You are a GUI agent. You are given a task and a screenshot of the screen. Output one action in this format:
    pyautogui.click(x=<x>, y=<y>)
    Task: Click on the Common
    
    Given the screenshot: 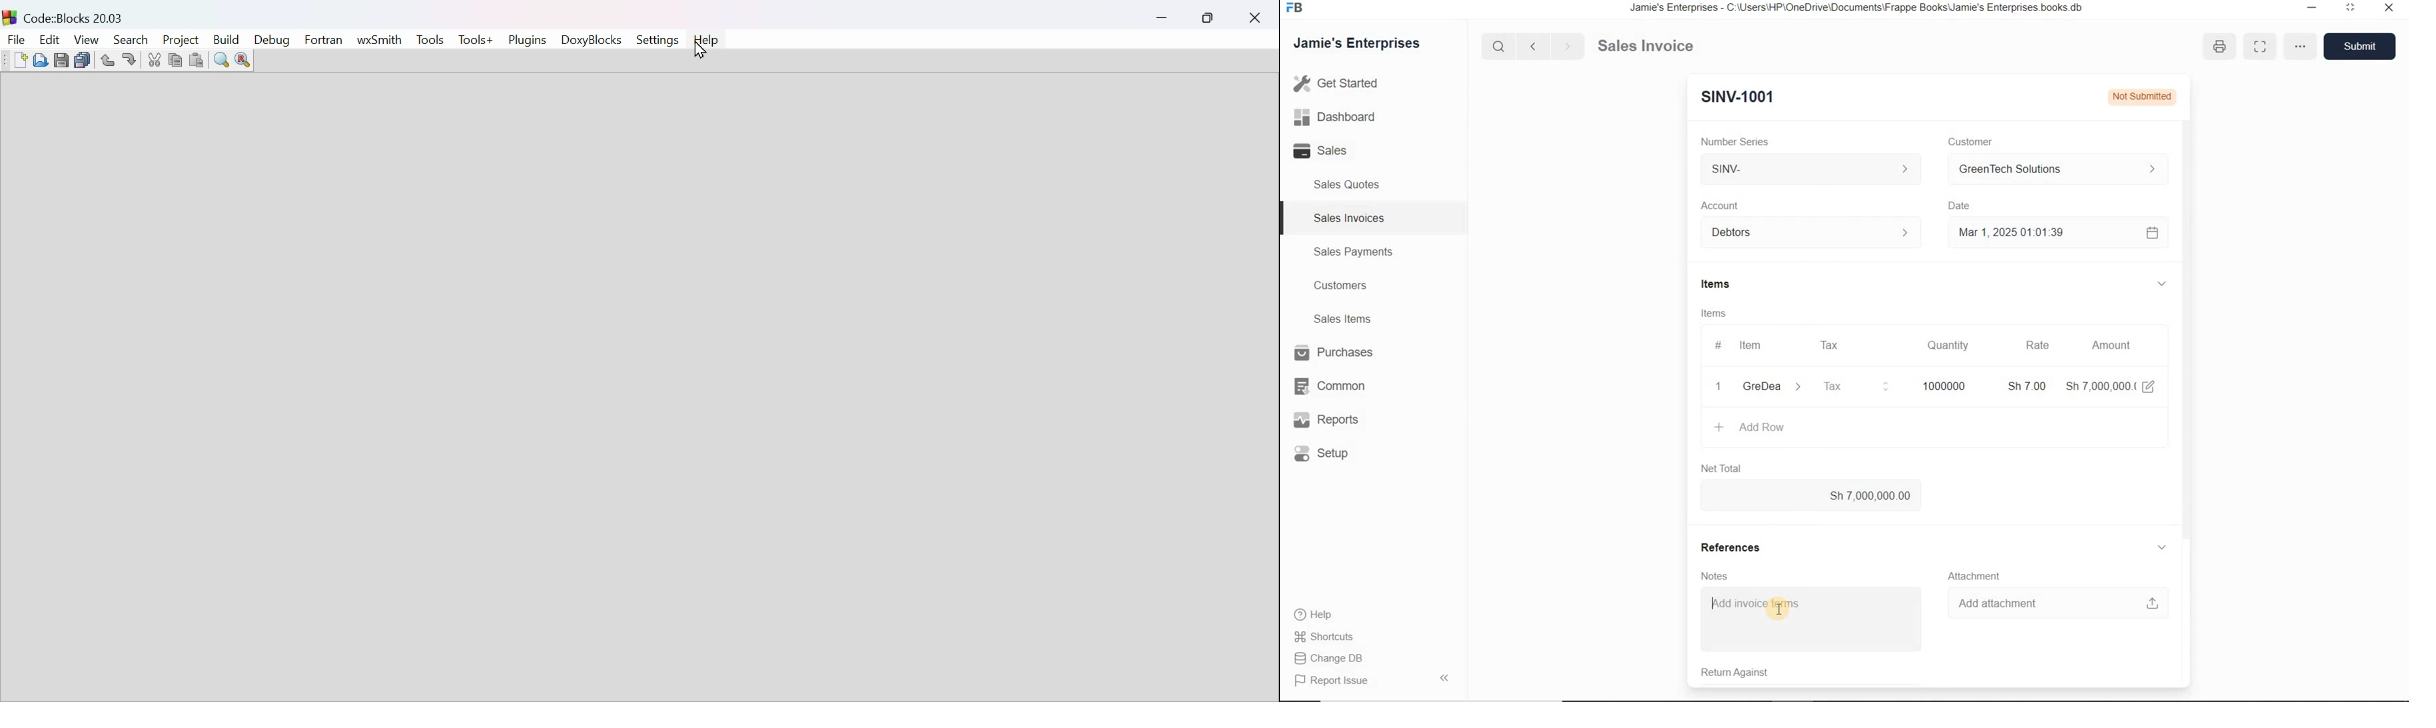 What is the action you would take?
    pyautogui.click(x=1328, y=385)
    